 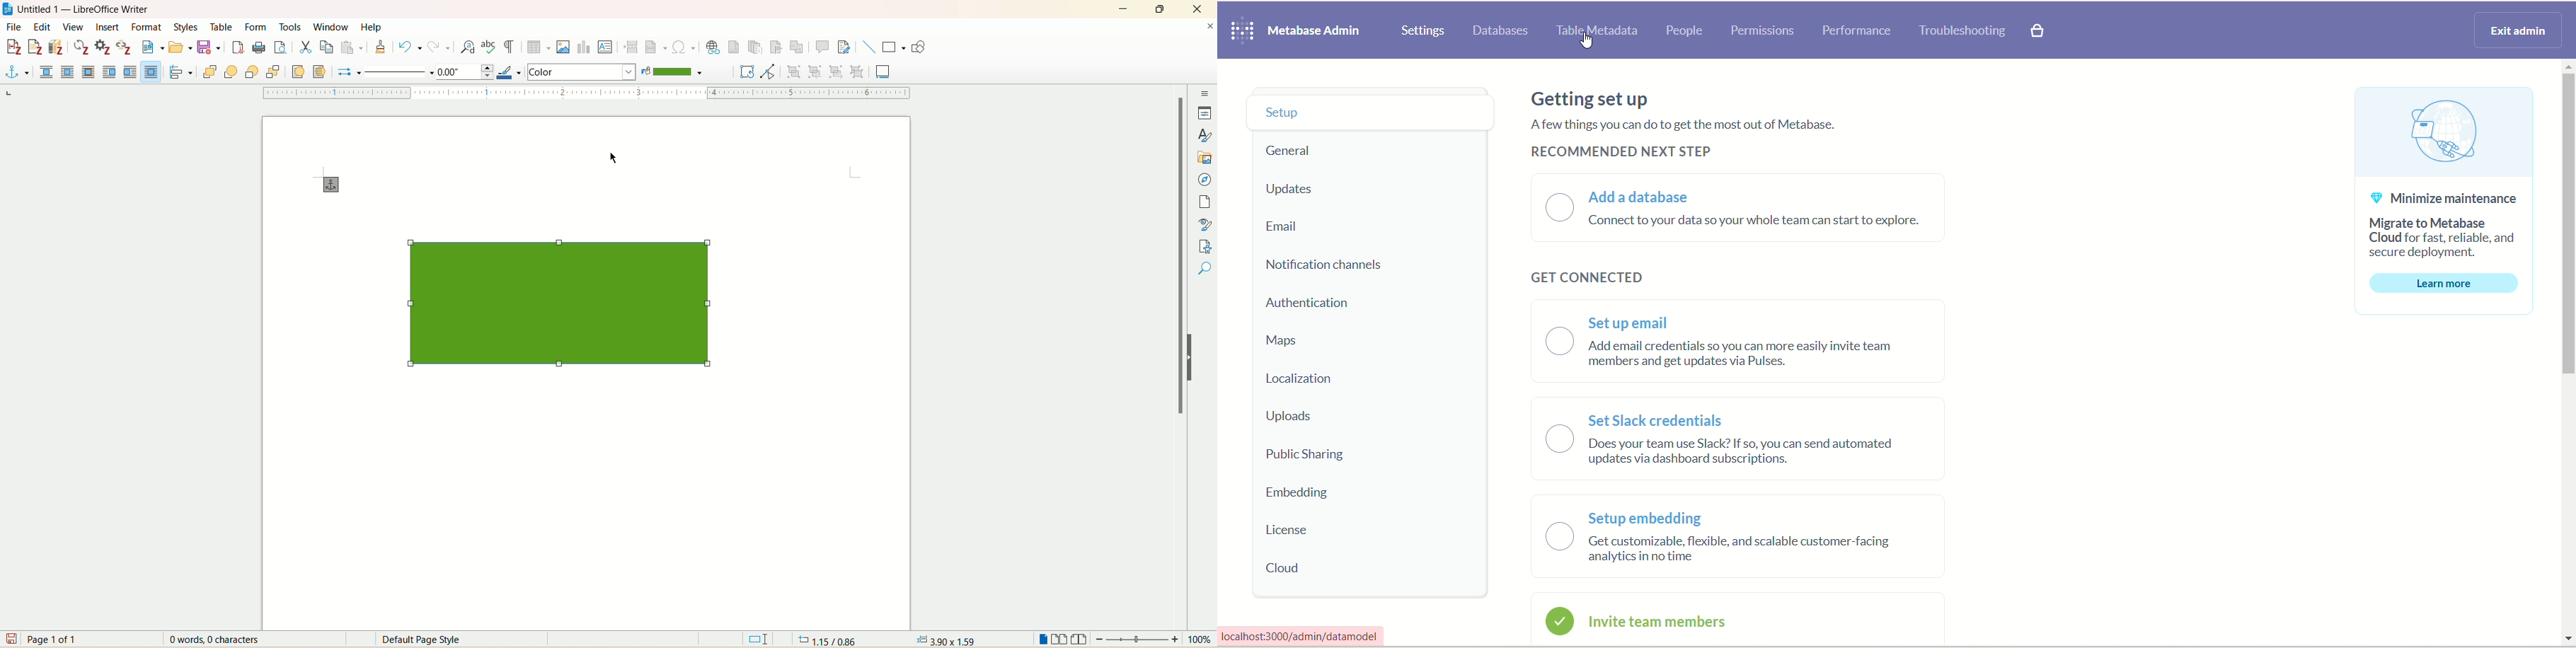 What do you see at coordinates (734, 48) in the screenshot?
I see `insert footnote` at bounding box center [734, 48].